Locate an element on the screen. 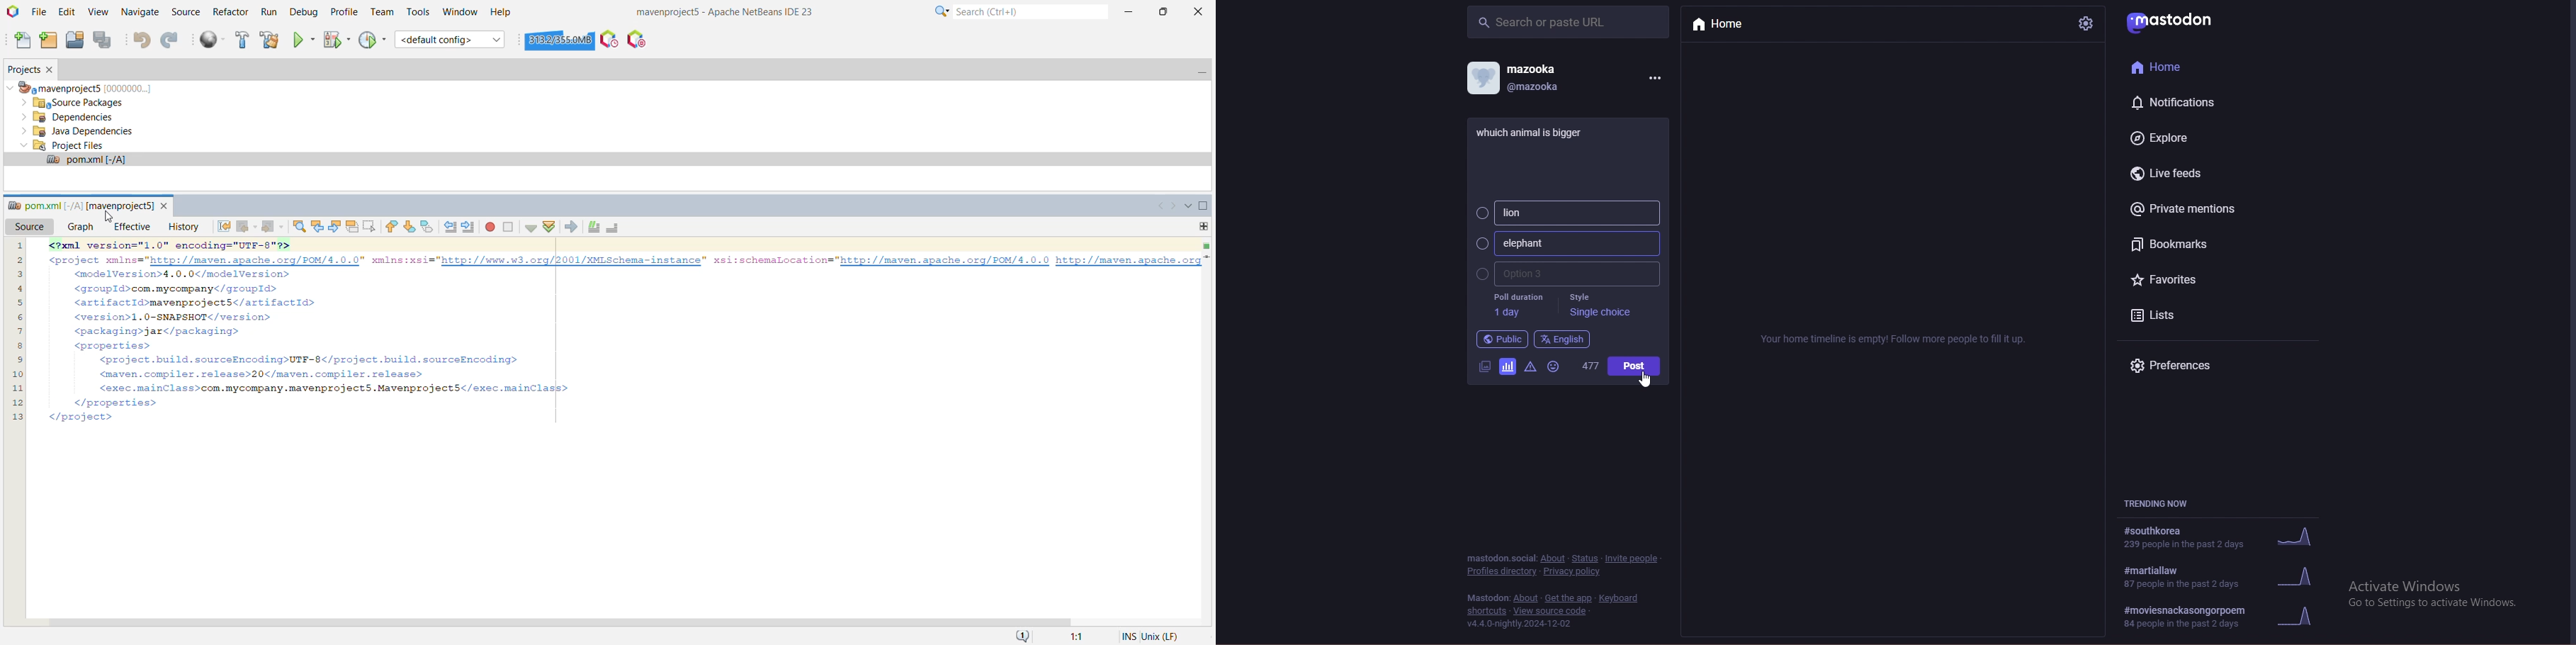  Home is located at coordinates (2162, 66).